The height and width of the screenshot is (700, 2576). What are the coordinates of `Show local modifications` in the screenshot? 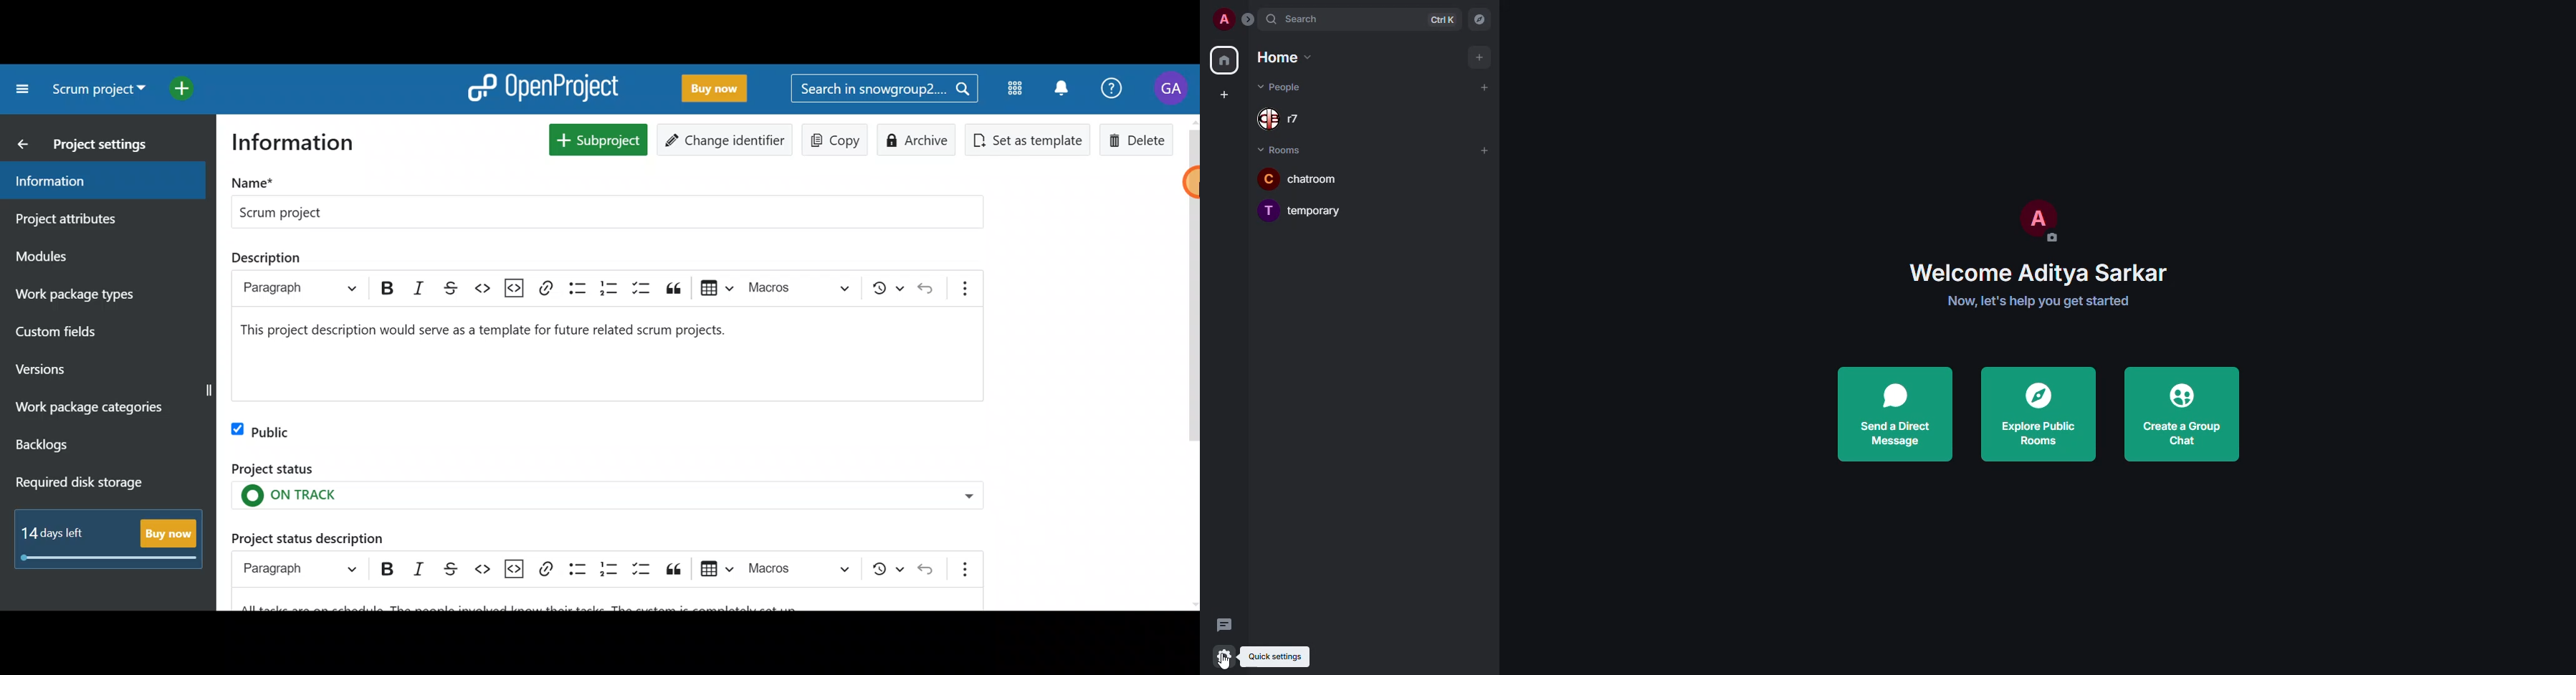 It's located at (881, 569).